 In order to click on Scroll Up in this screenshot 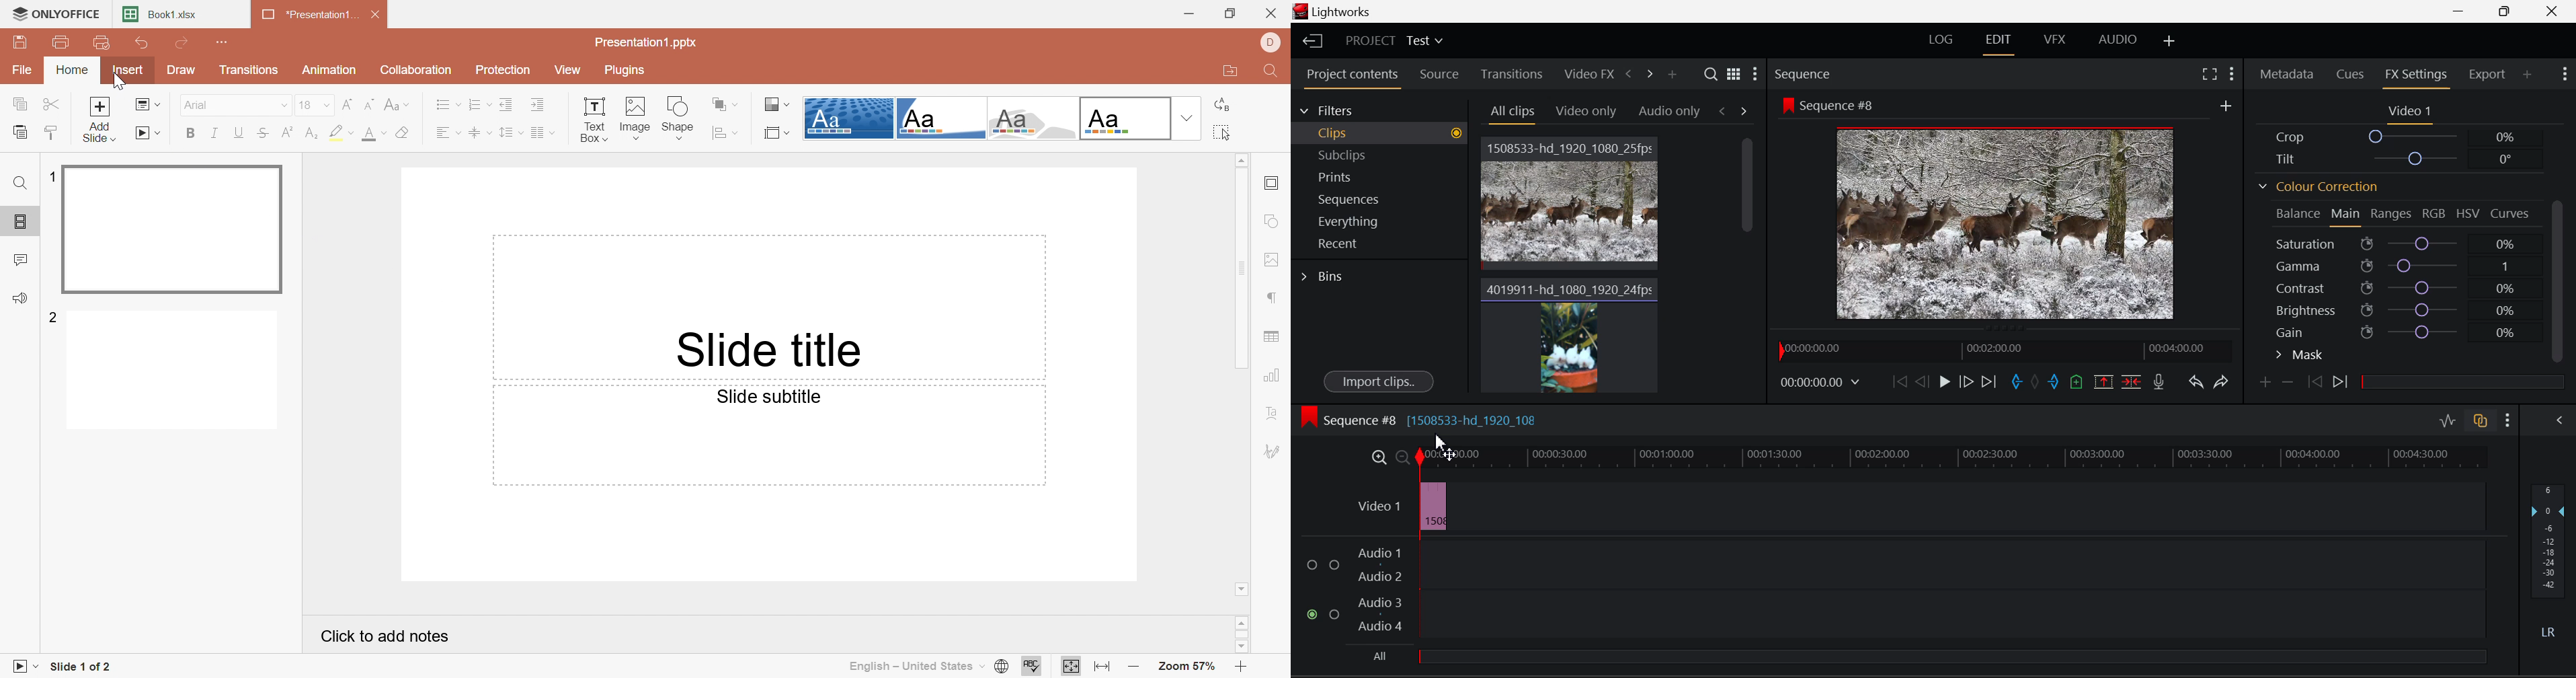, I will do `click(1241, 158)`.